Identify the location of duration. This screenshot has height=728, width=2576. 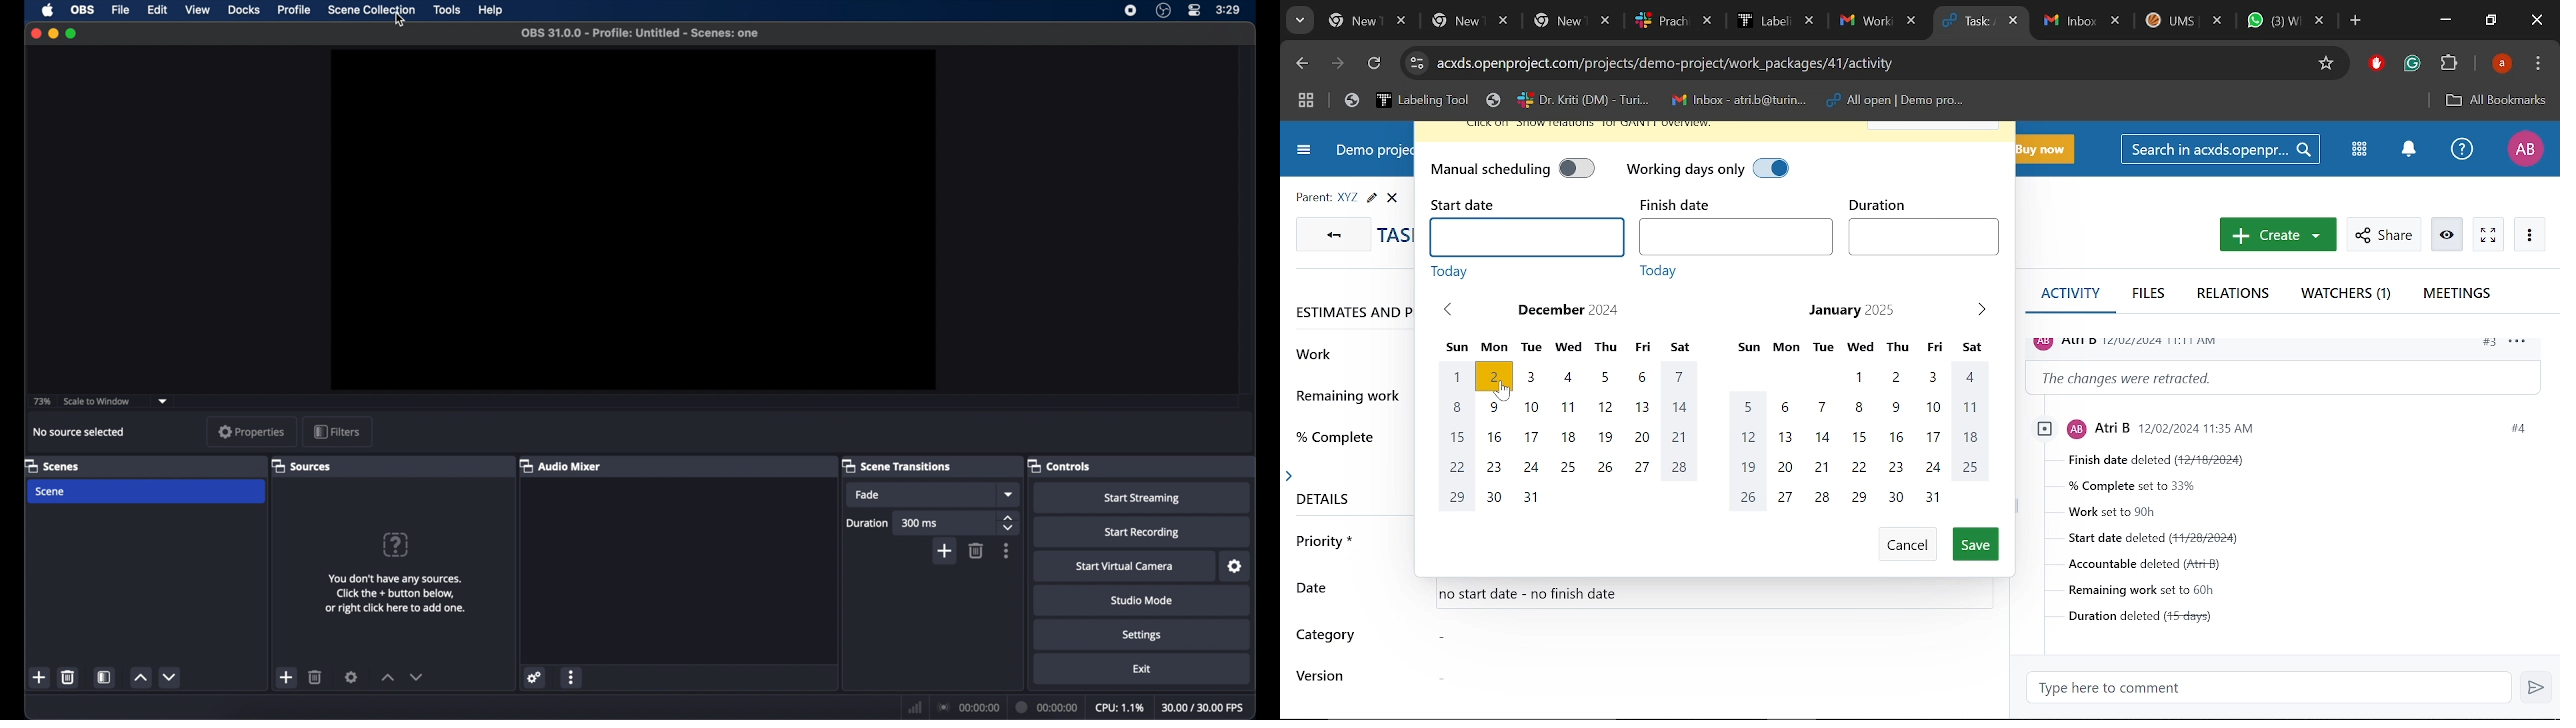
(1047, 708).